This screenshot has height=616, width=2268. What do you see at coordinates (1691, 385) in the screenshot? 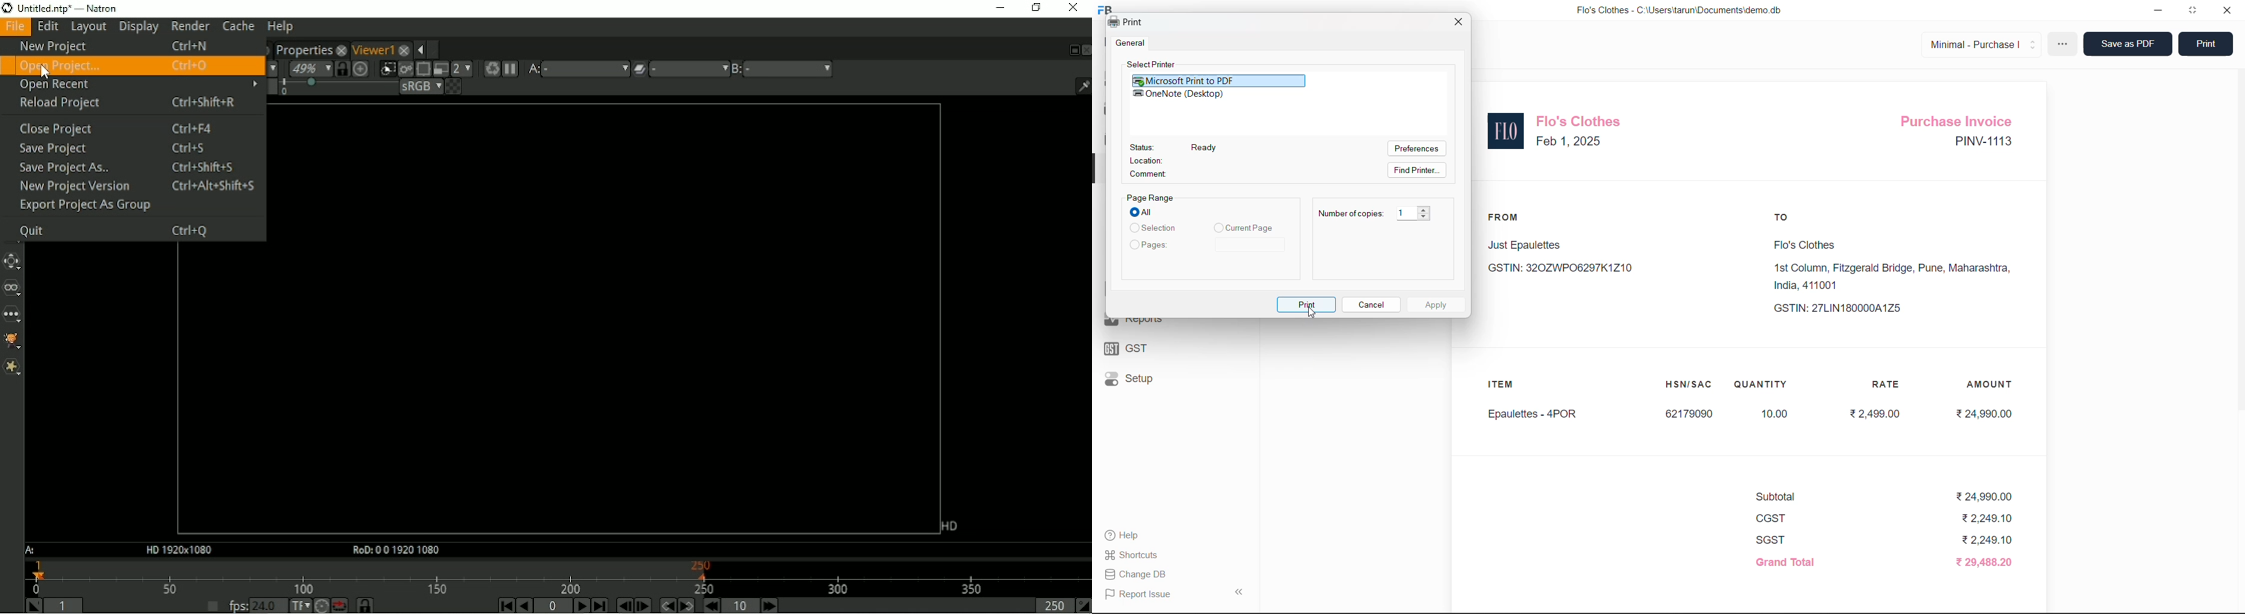
I see `HSN/SAC` at bounding box center [1691, 385].